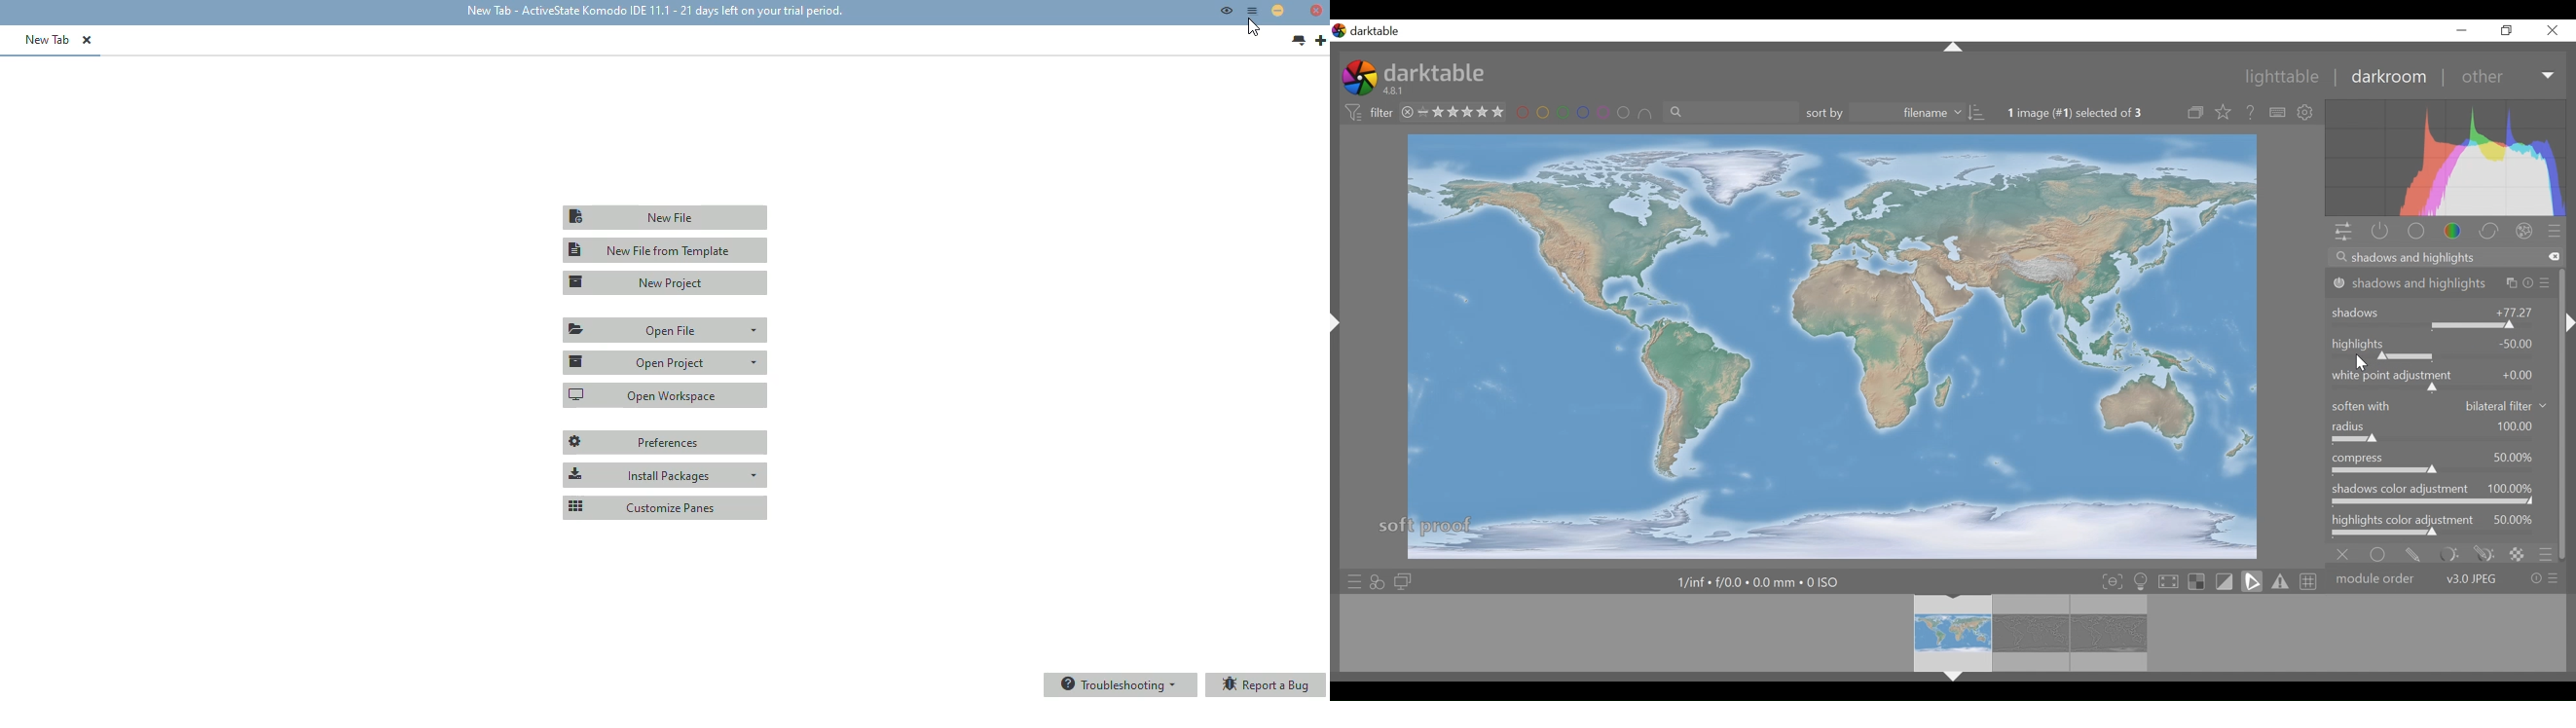  I want to click on , so click(1954, 680).